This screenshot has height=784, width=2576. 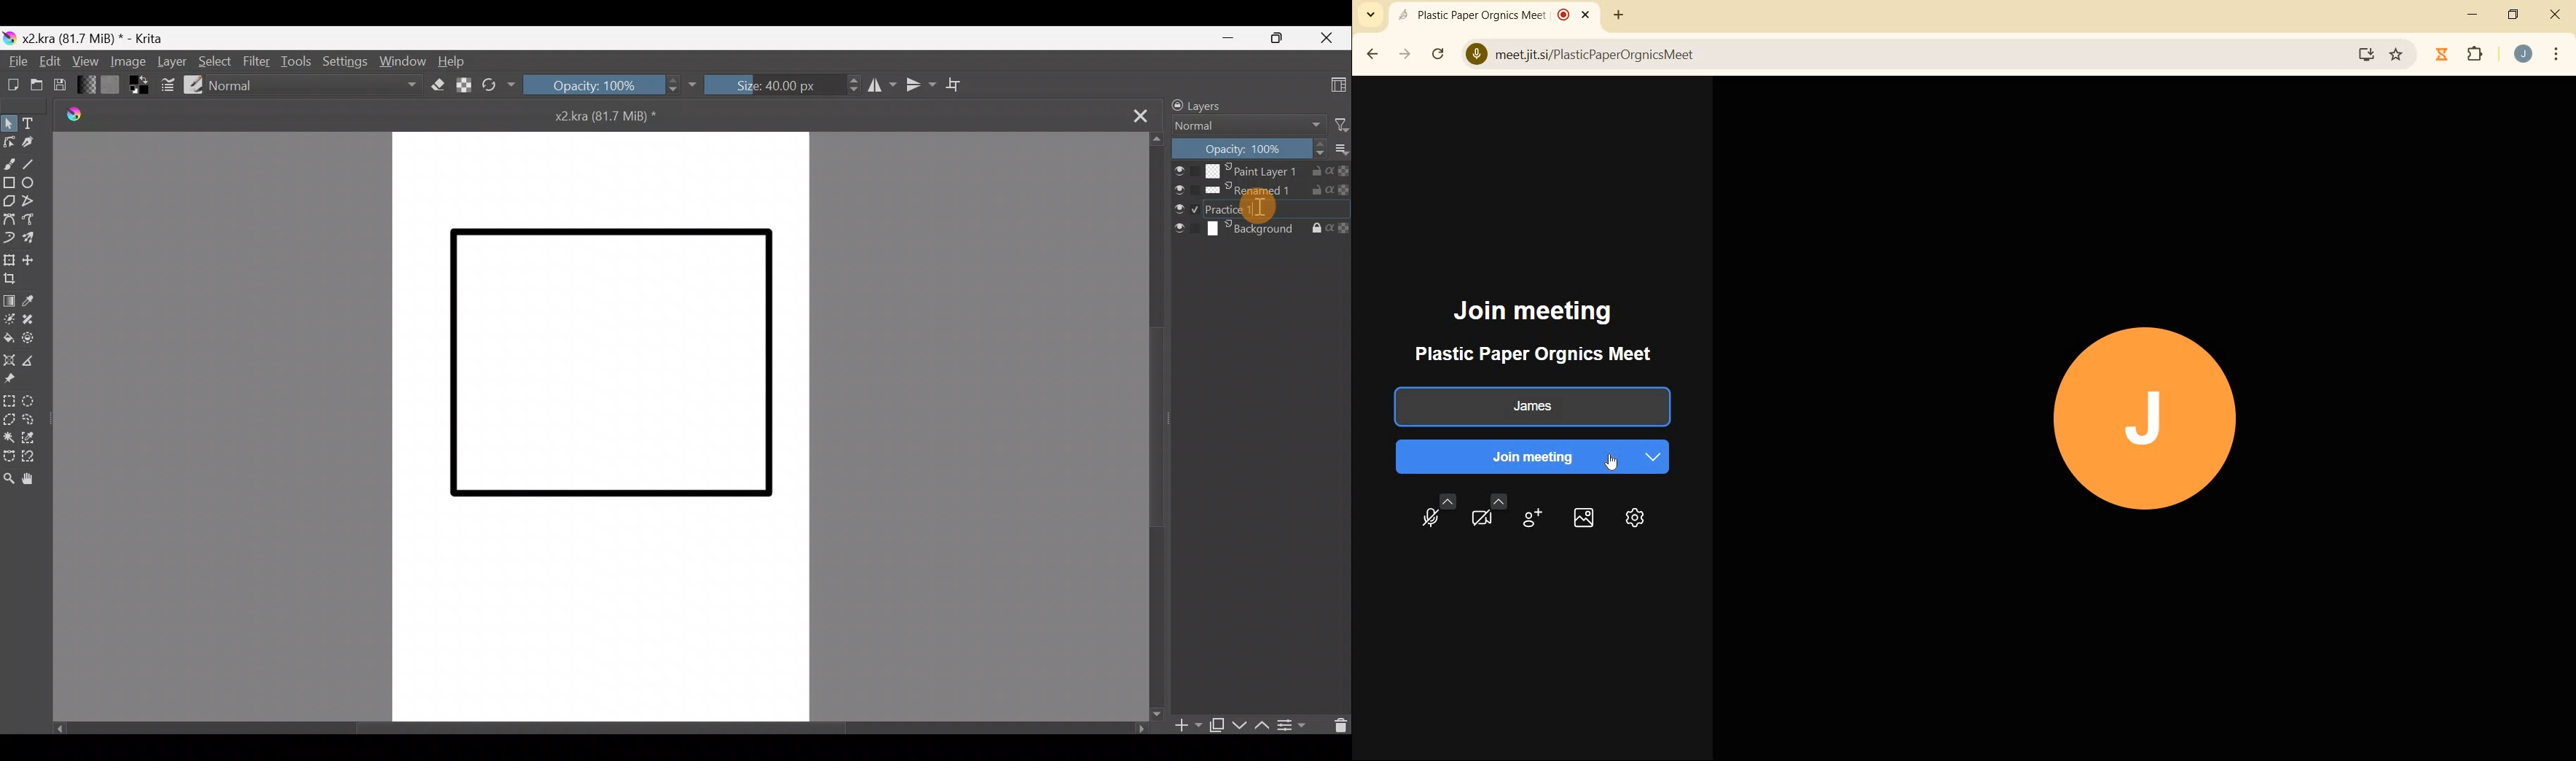 What do you see at coordinates (343, 63) in the screenshot?
I see `Settings` at bounding box center [343, 63].